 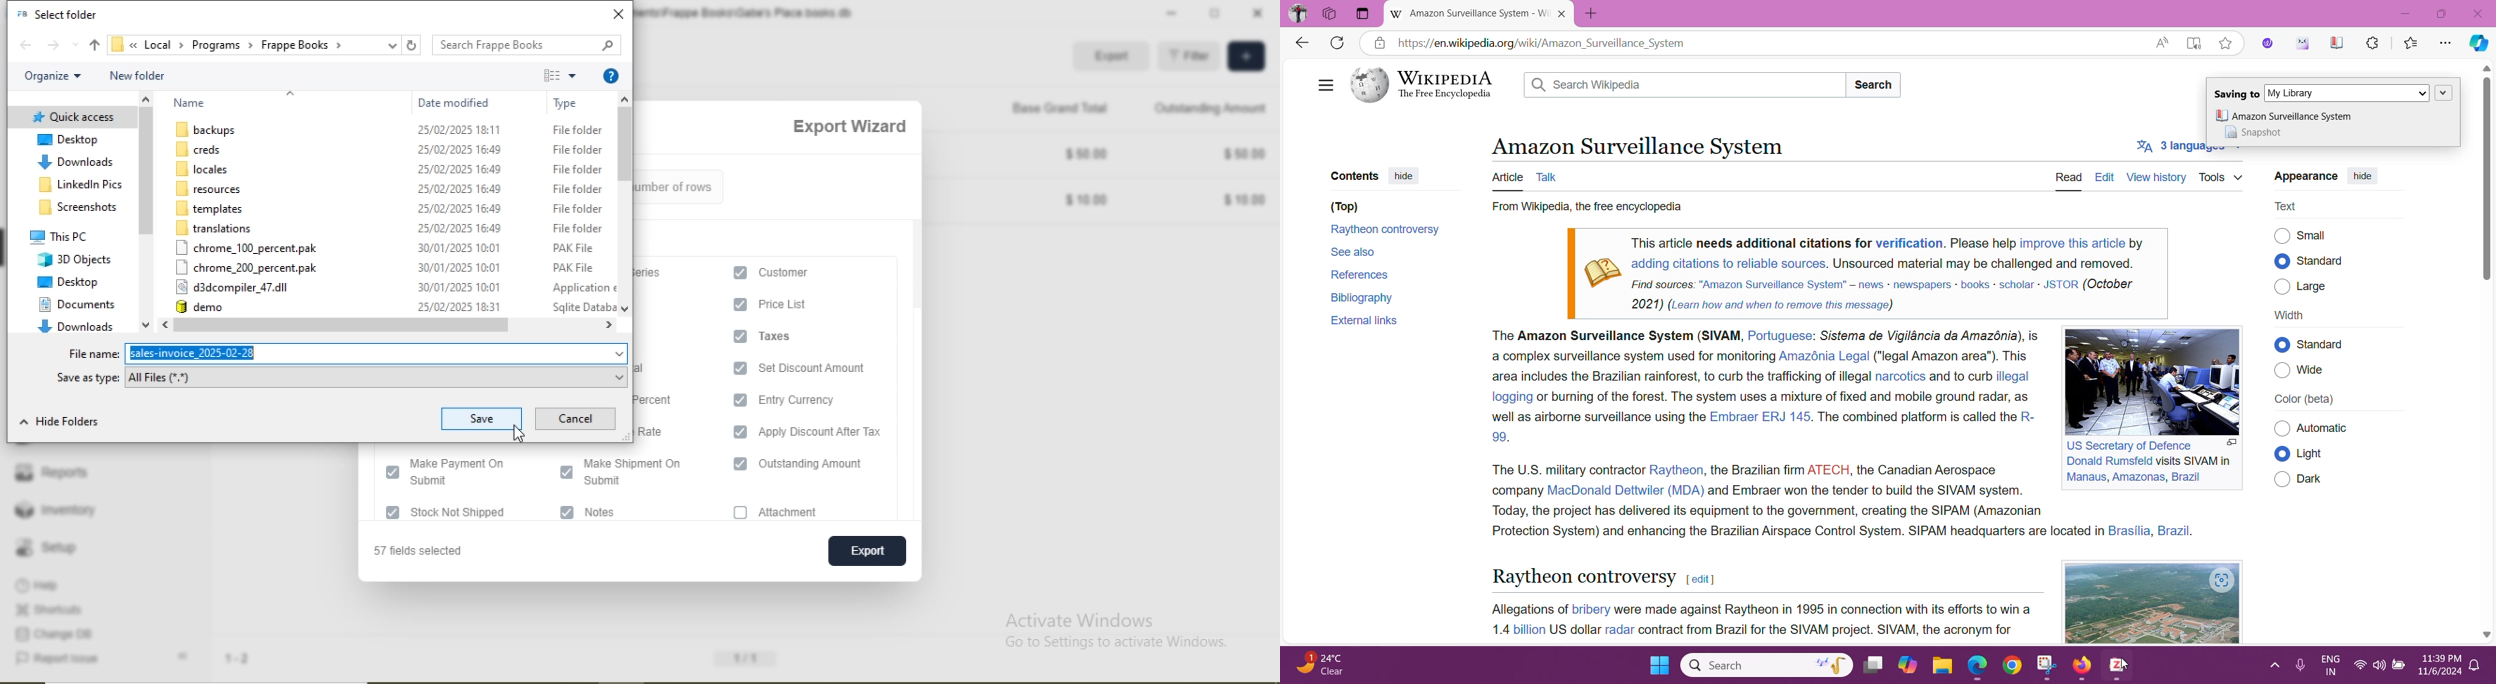 I want to click on illegal, so click(x=2015, y=376).